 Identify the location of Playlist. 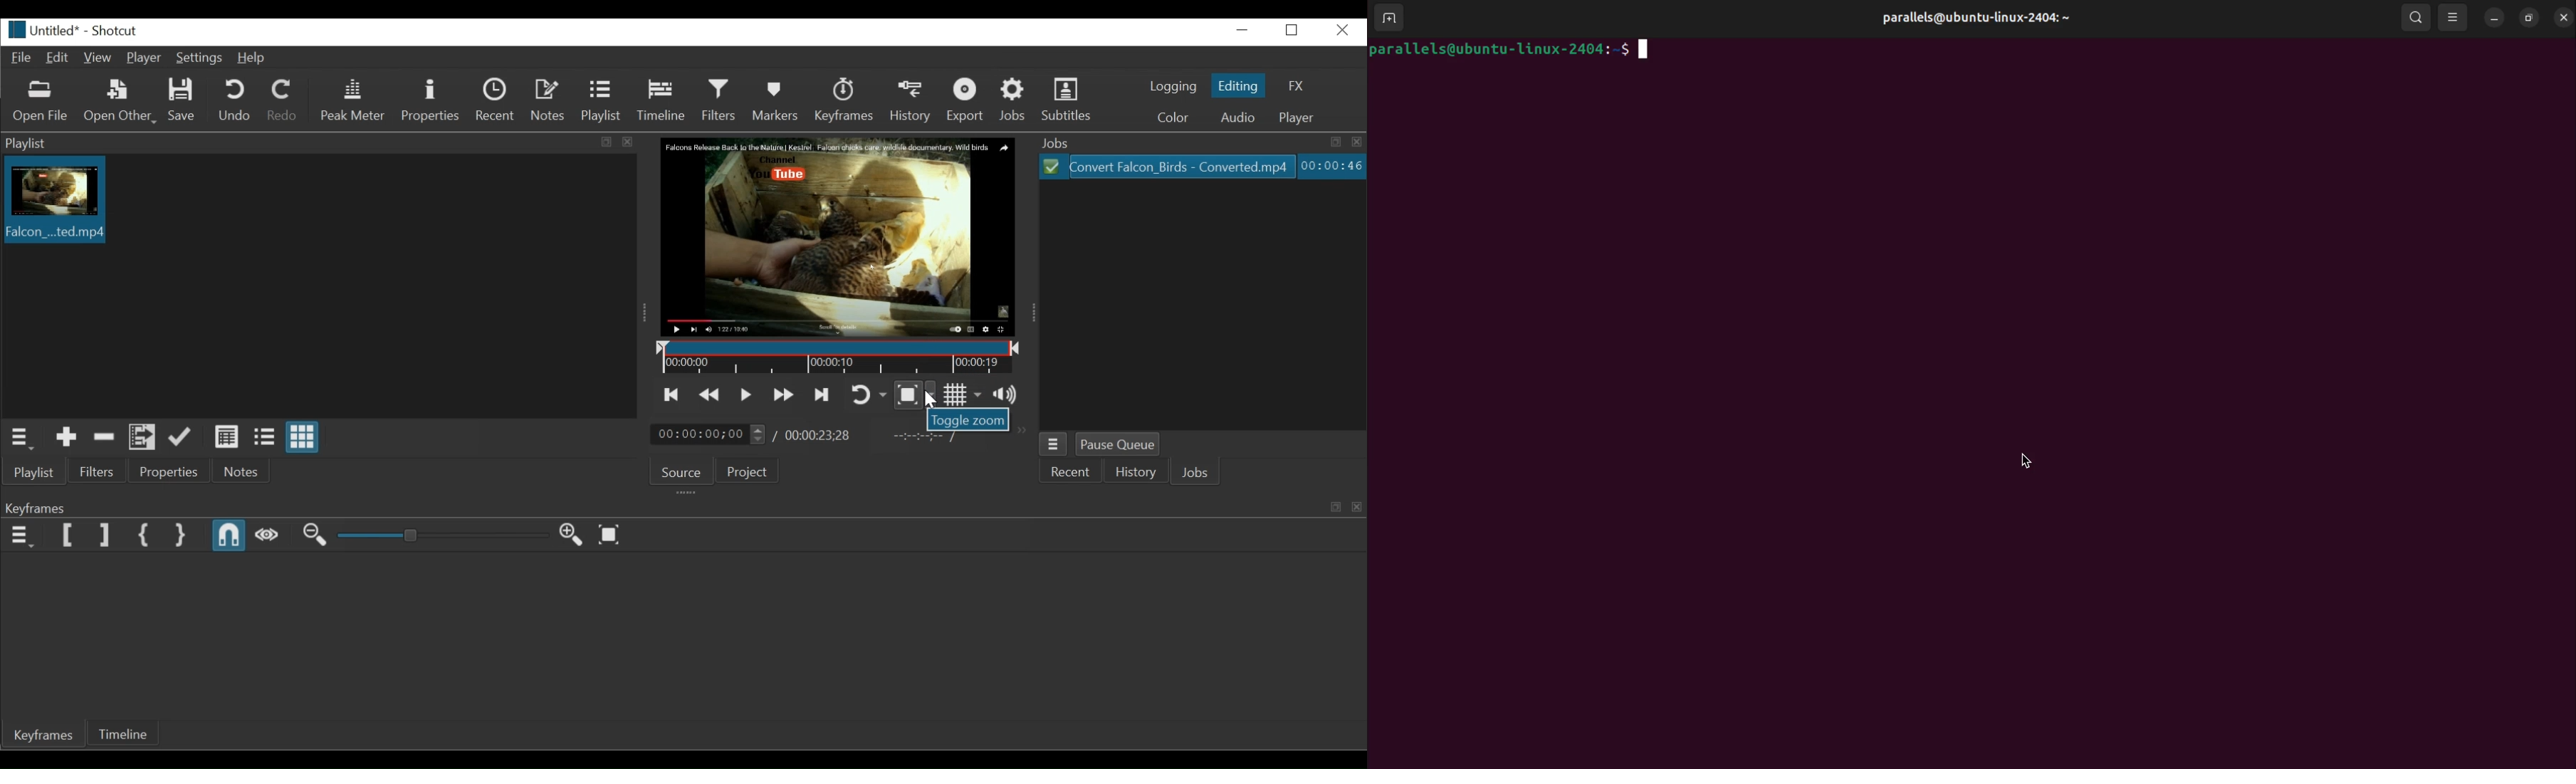
(601, 100).